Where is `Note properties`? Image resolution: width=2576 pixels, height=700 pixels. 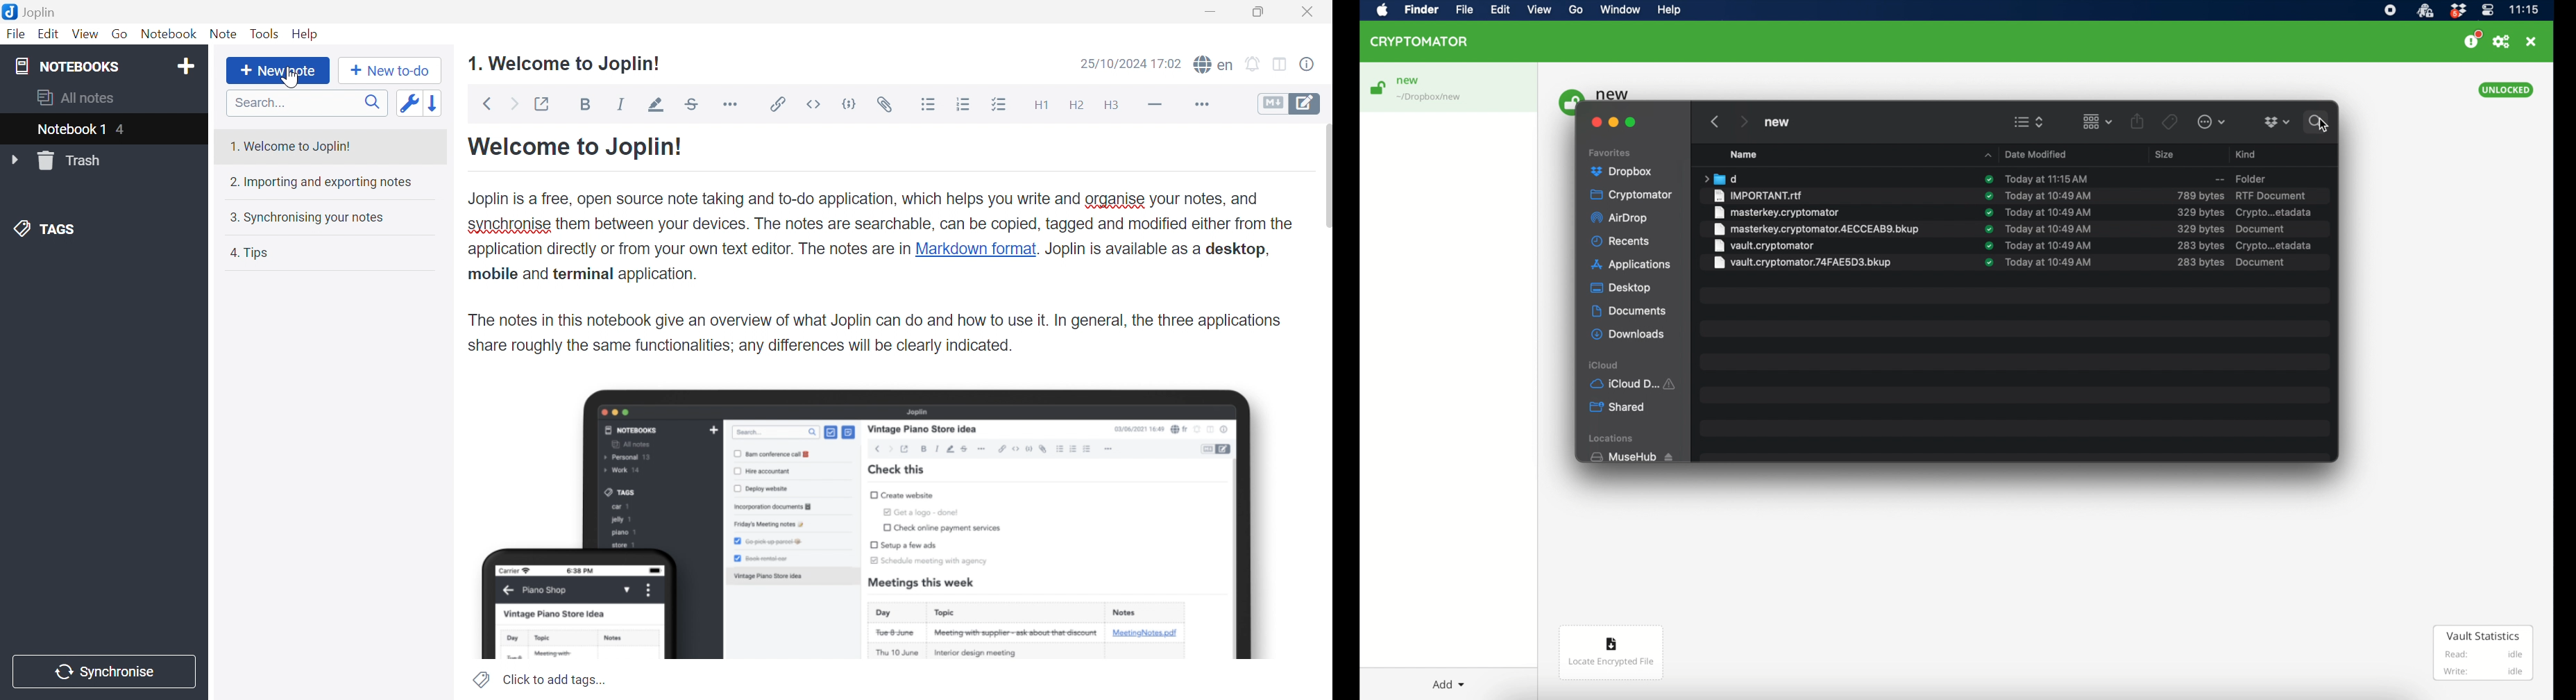 Note properties is located at coordinates (1314, 63).